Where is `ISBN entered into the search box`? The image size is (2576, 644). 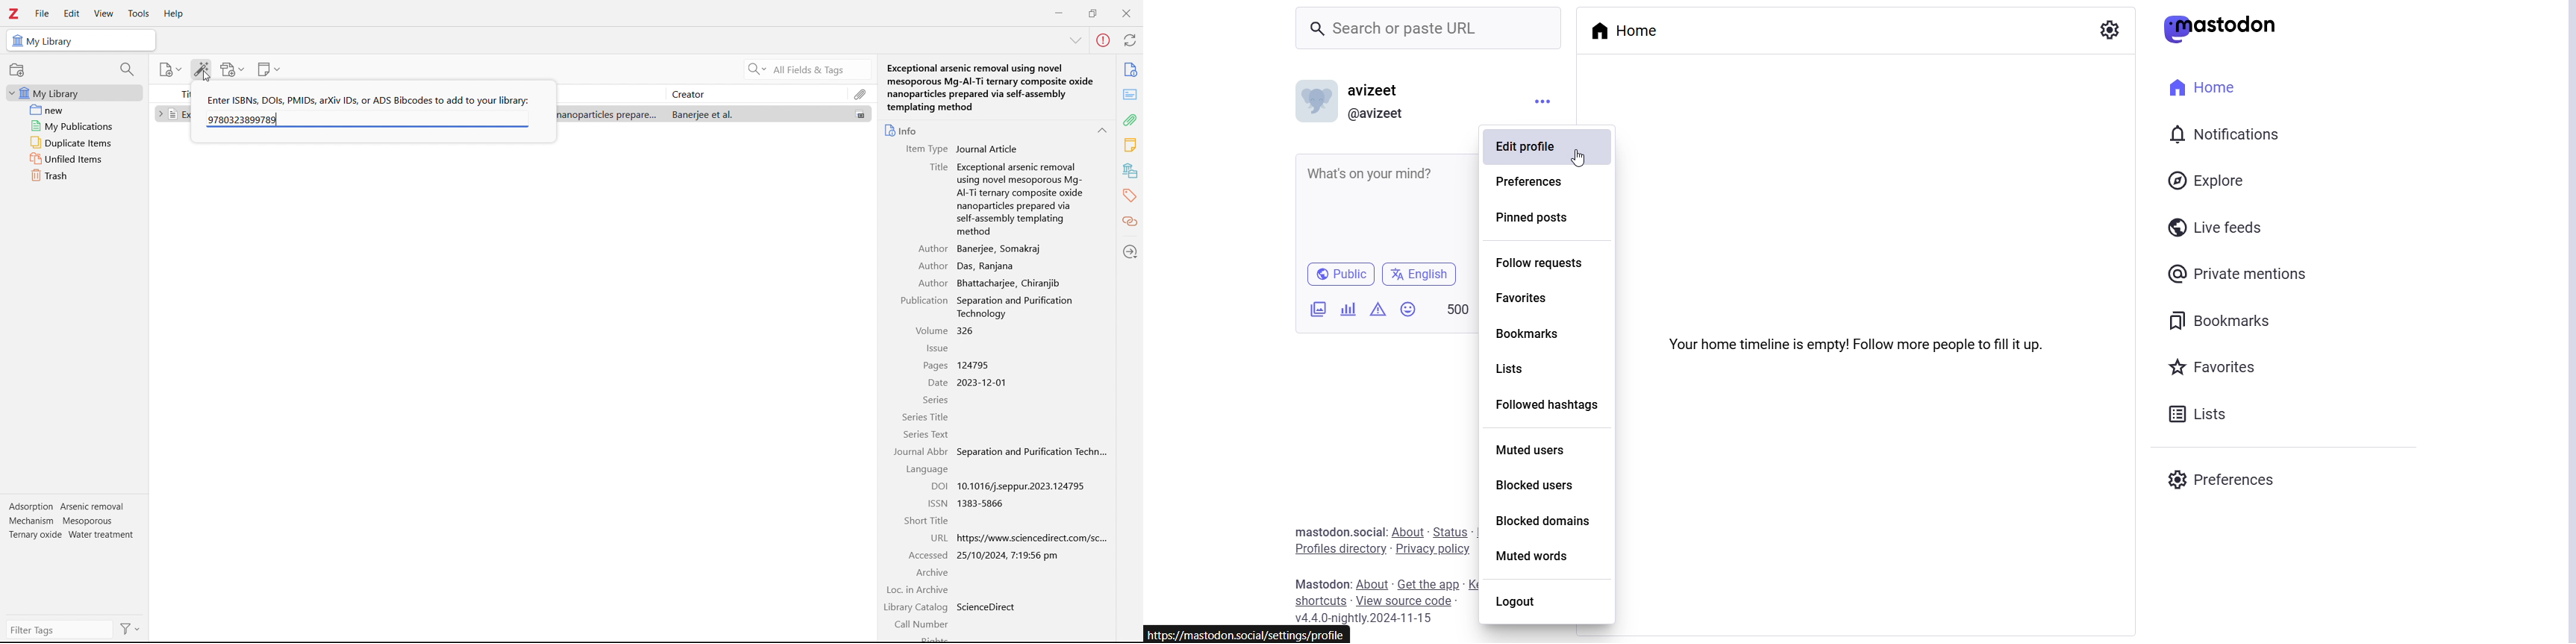 ISBN entered into the search box is located at coordinates (244, 119).